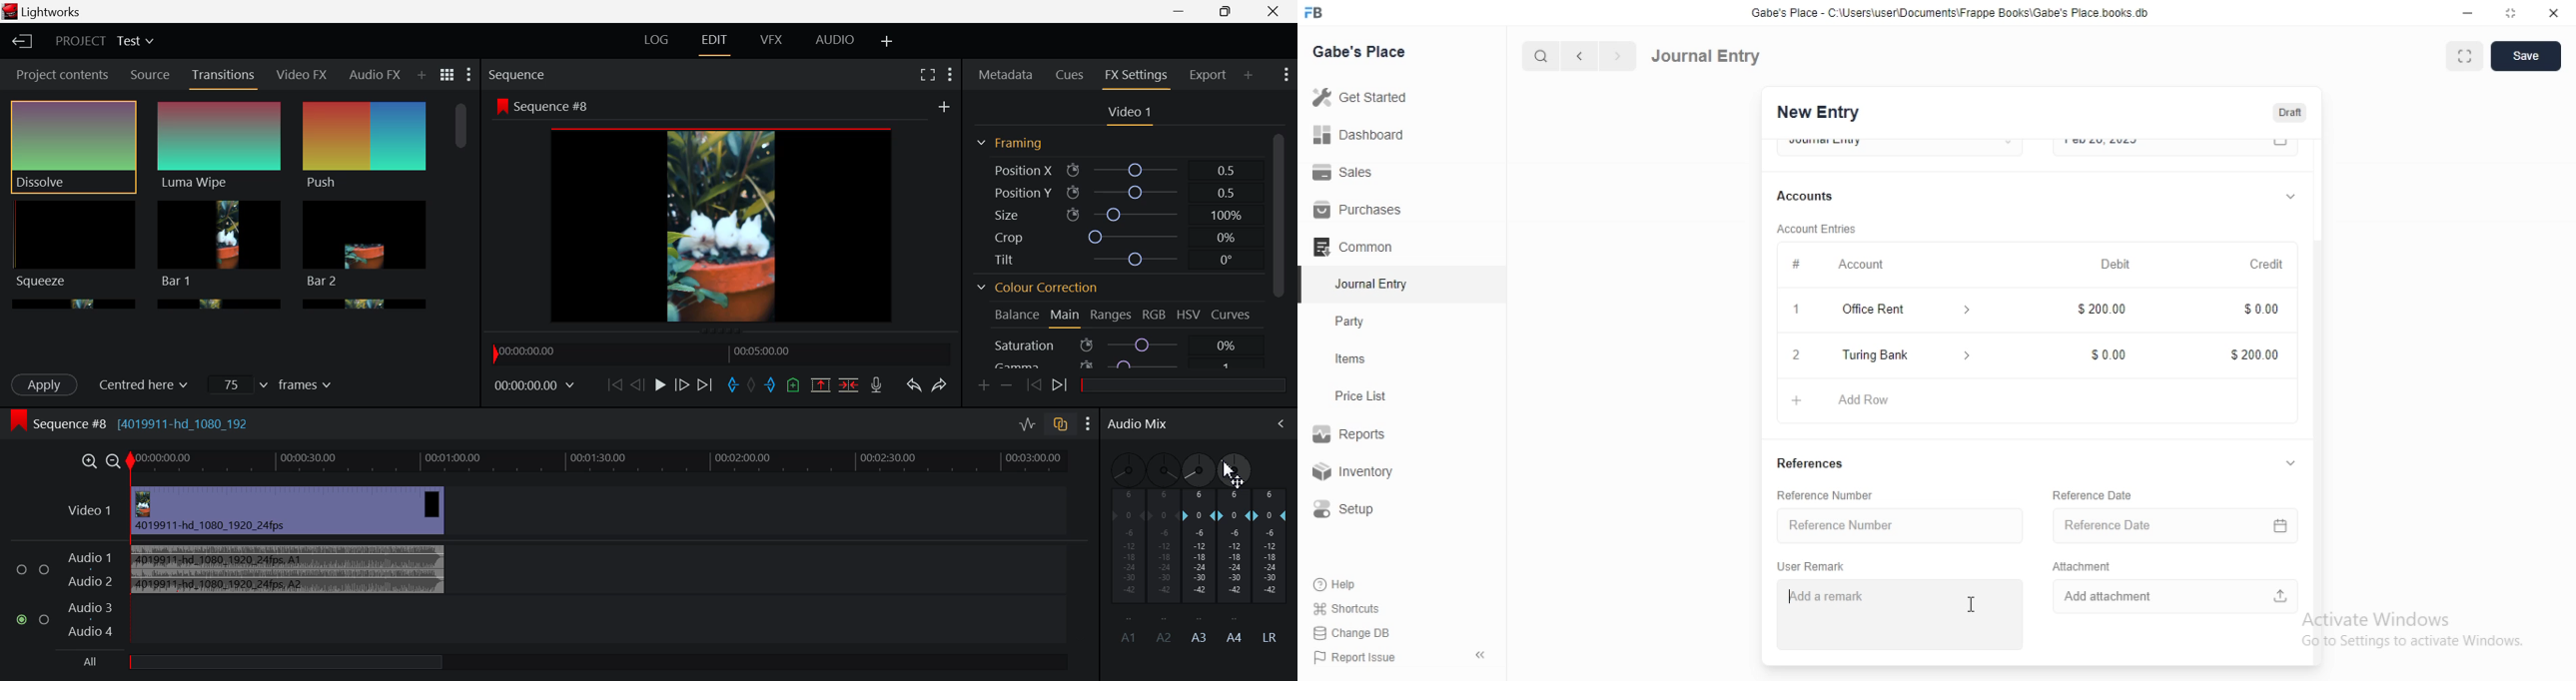 This screenshot has height=700, width=2576. Describe the element at coordinates (449, 76) in the screenshot. I see `Toggle list and title view` at that location.